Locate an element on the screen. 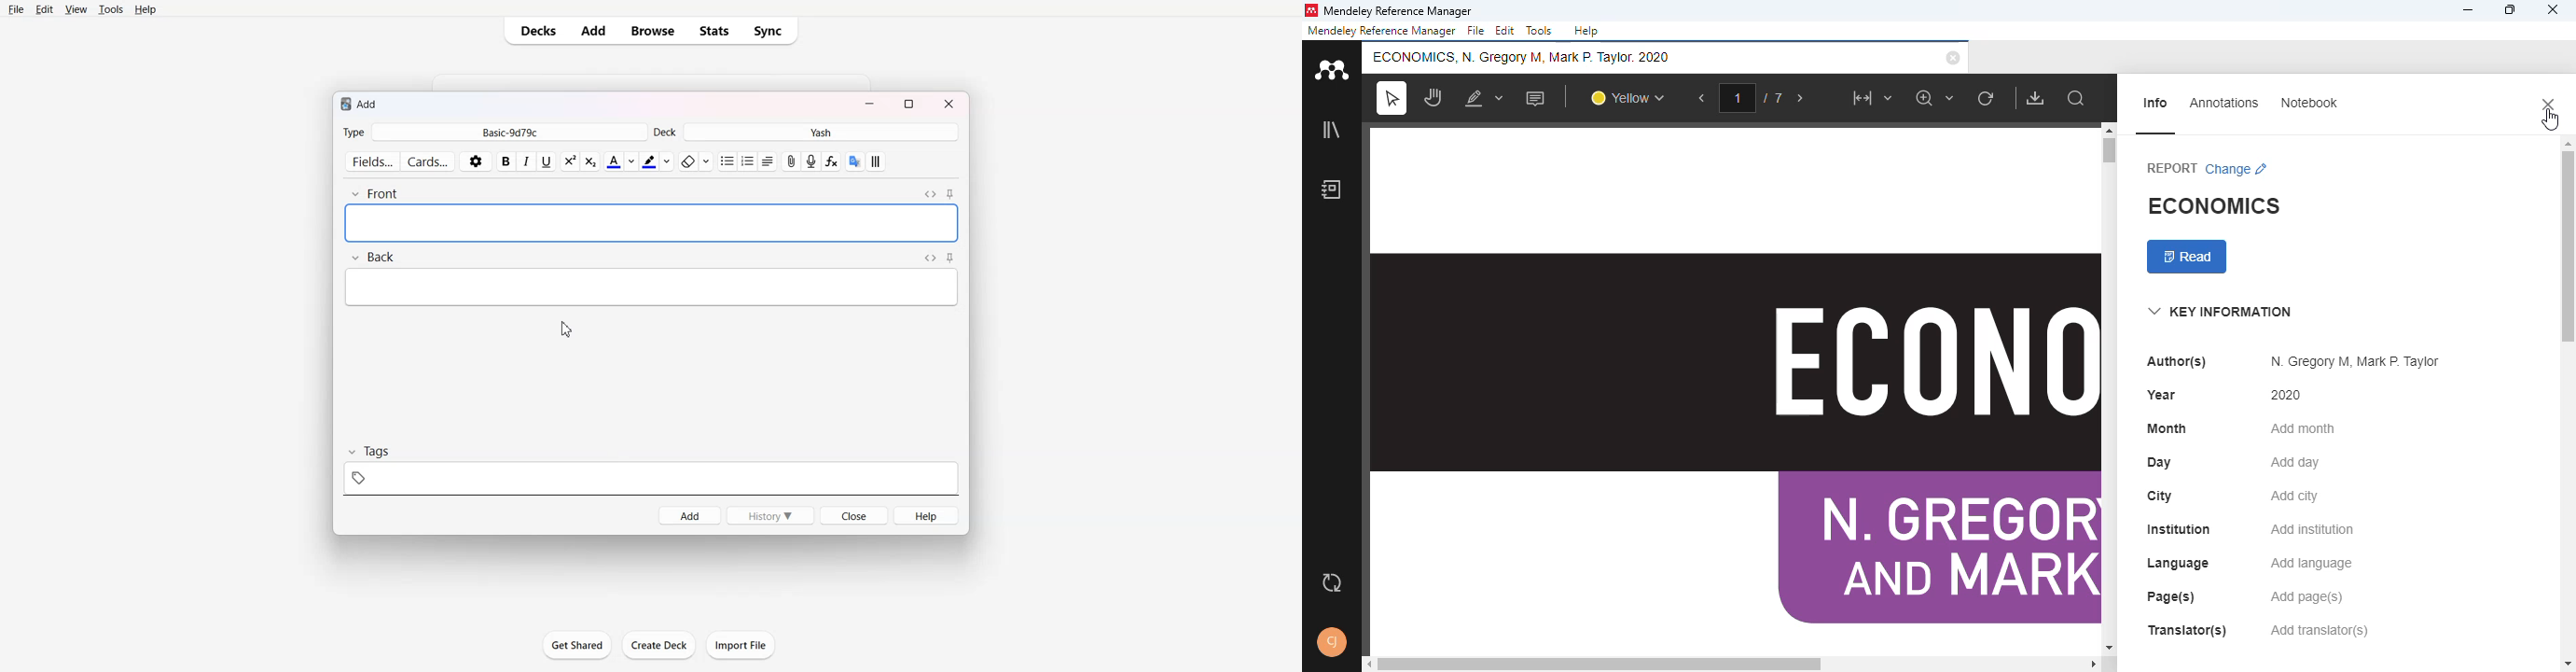 This screenshot has width=2576, height=672. Sync is located at coordinates (772, 31).